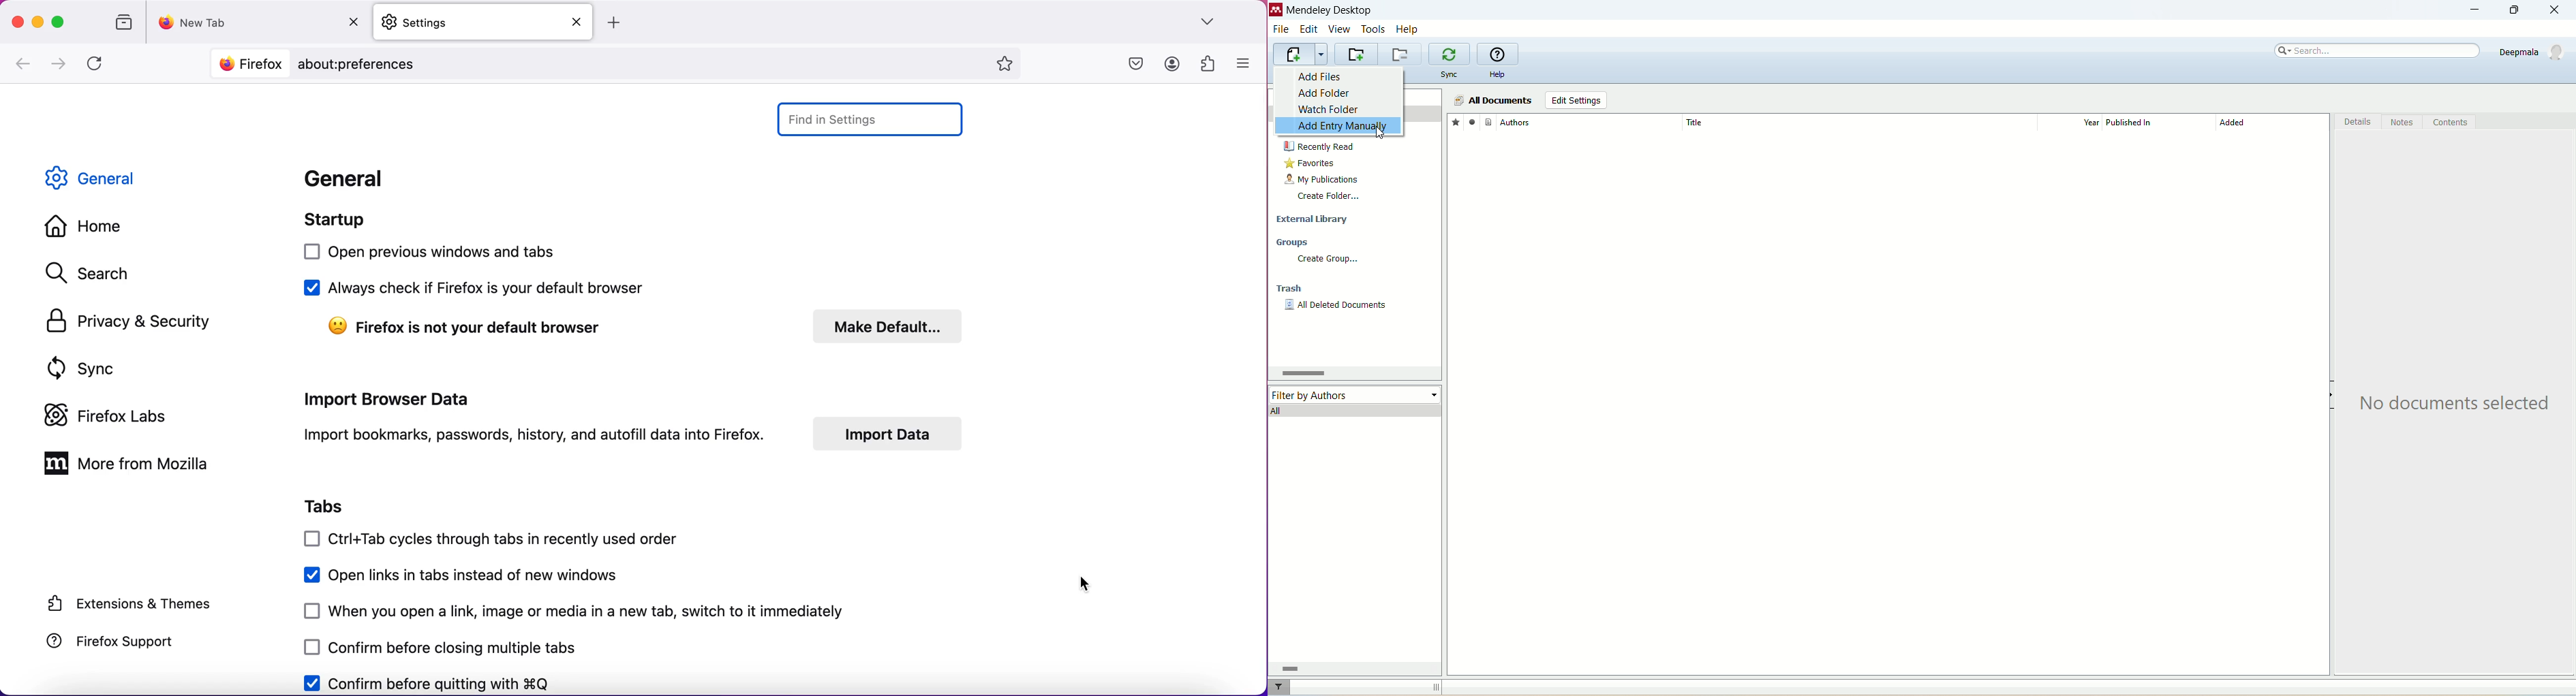  Describe the element at coordinates (1002, 65) in the screenshot. I see `bookmark` at that location.